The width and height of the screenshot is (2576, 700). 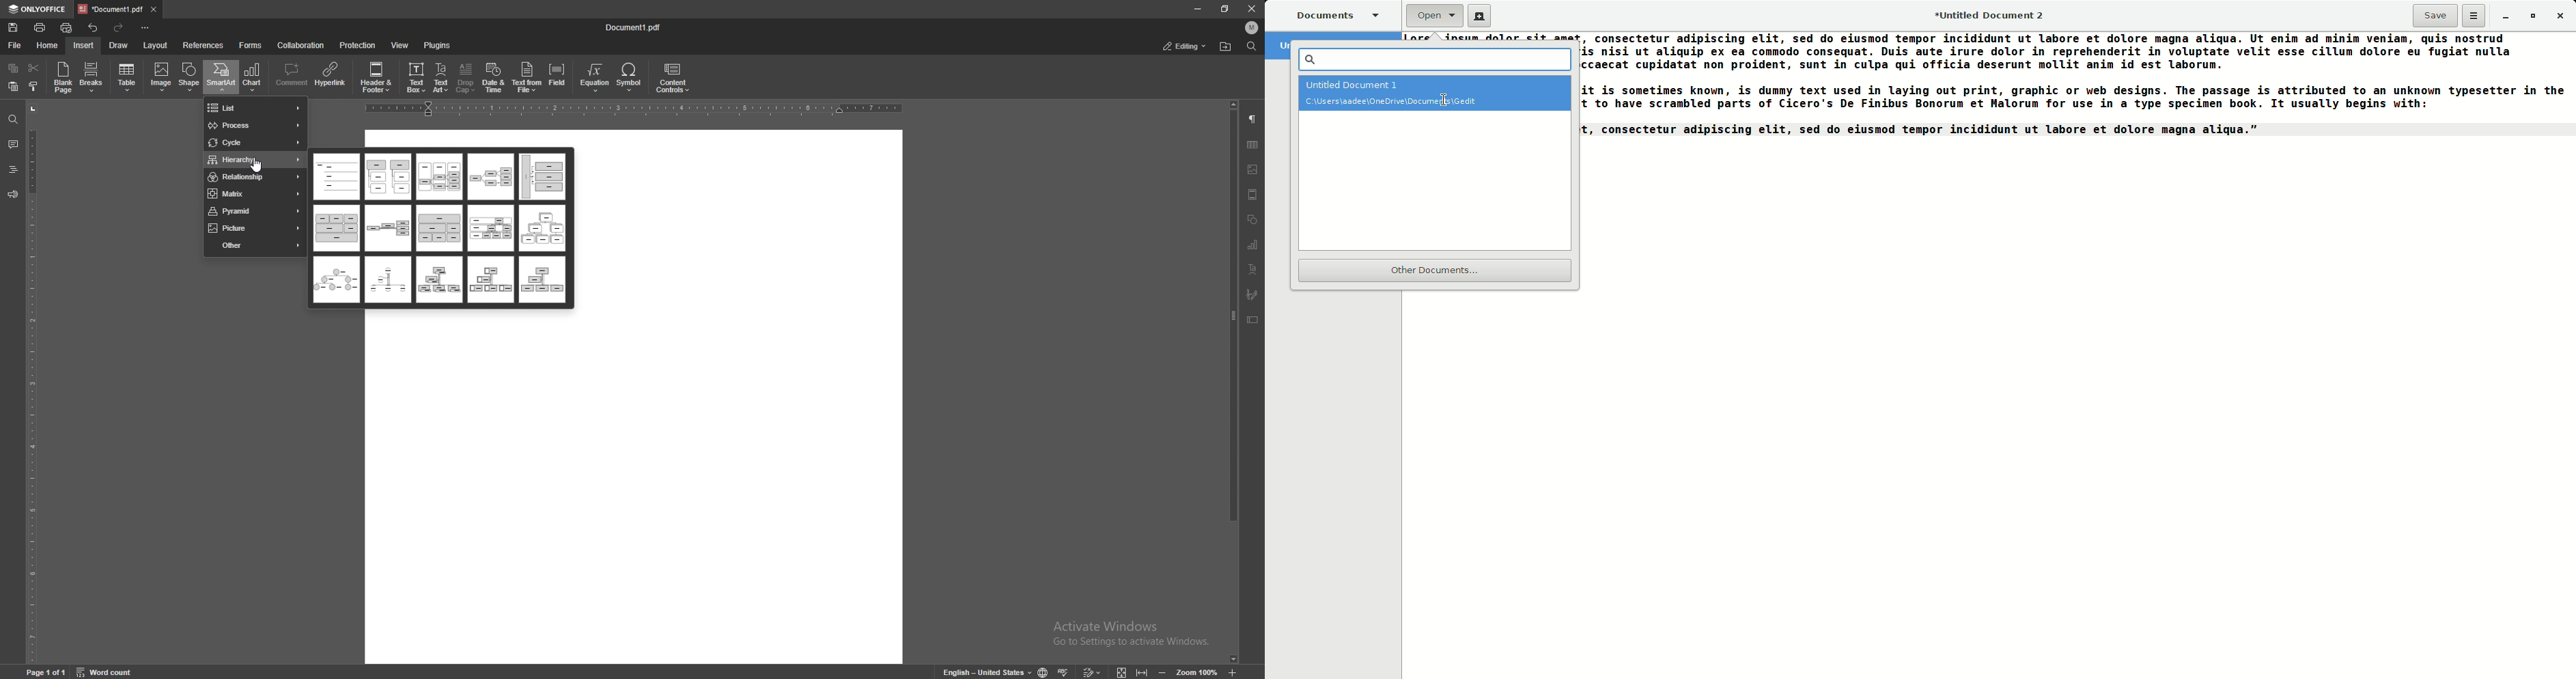 I want to click on file, so click(x=17, y=45).